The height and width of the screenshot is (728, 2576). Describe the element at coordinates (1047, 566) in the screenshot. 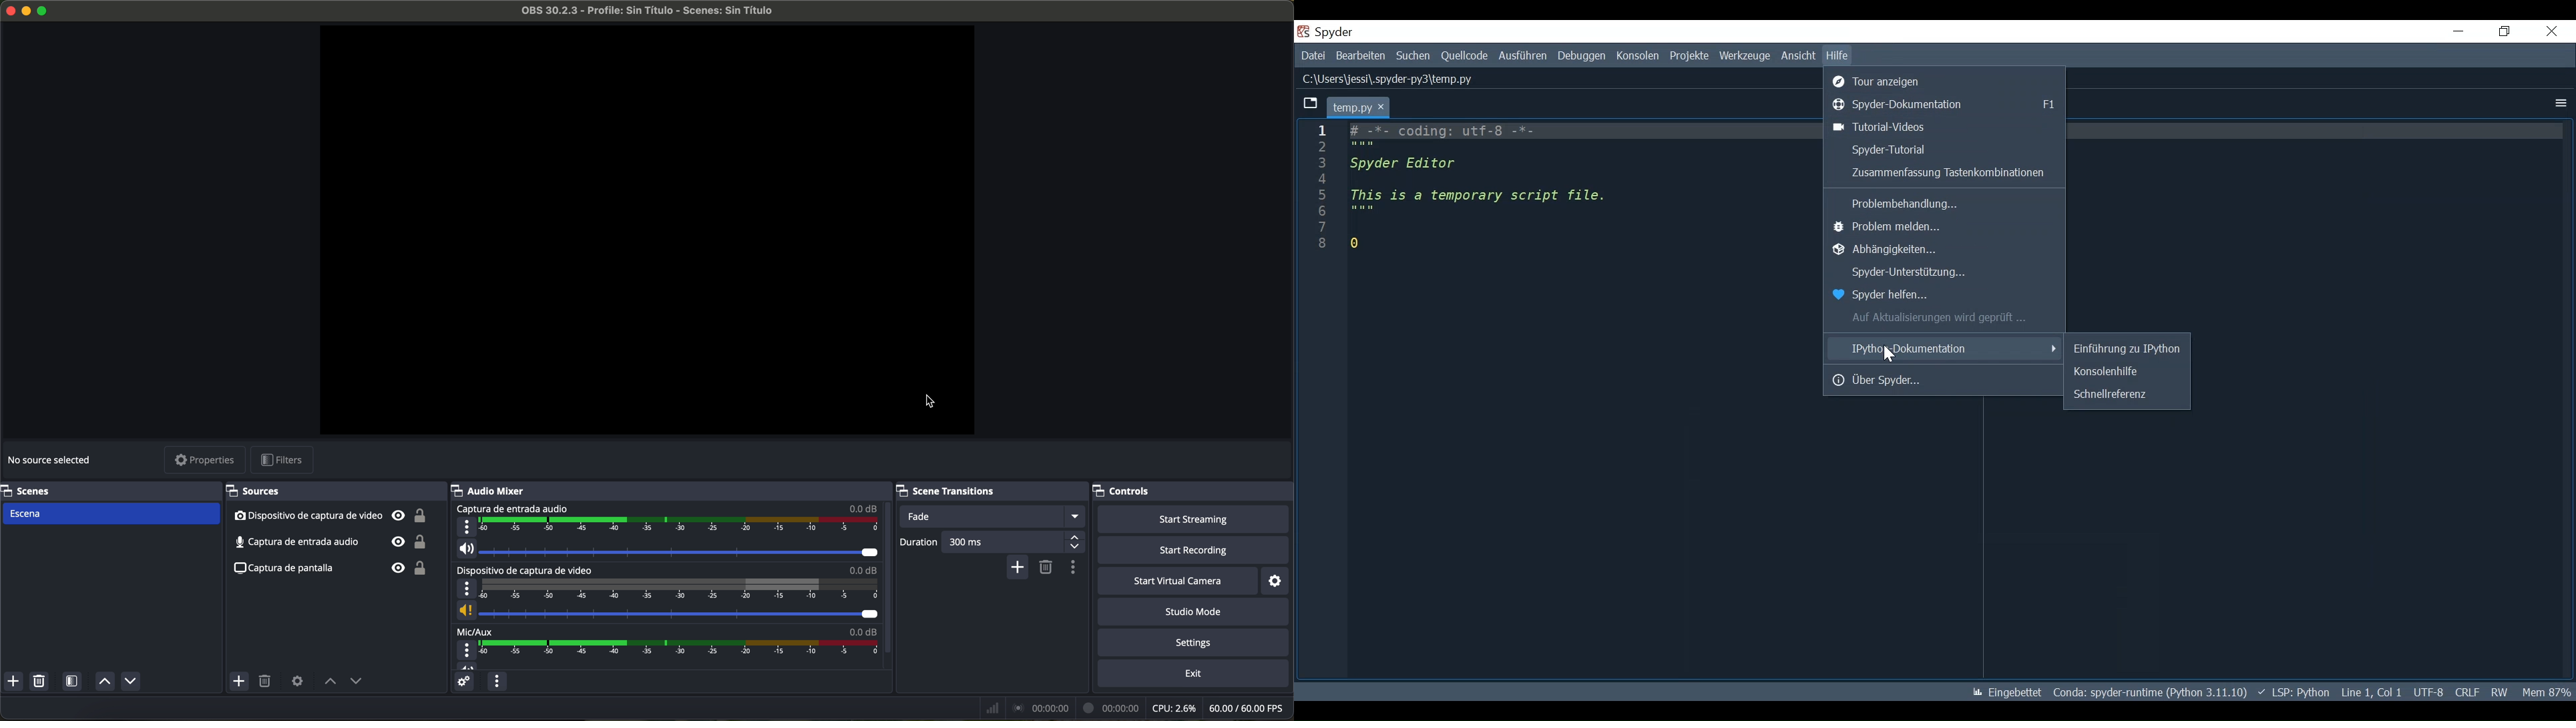

I see `remove configurable transition` at that location.